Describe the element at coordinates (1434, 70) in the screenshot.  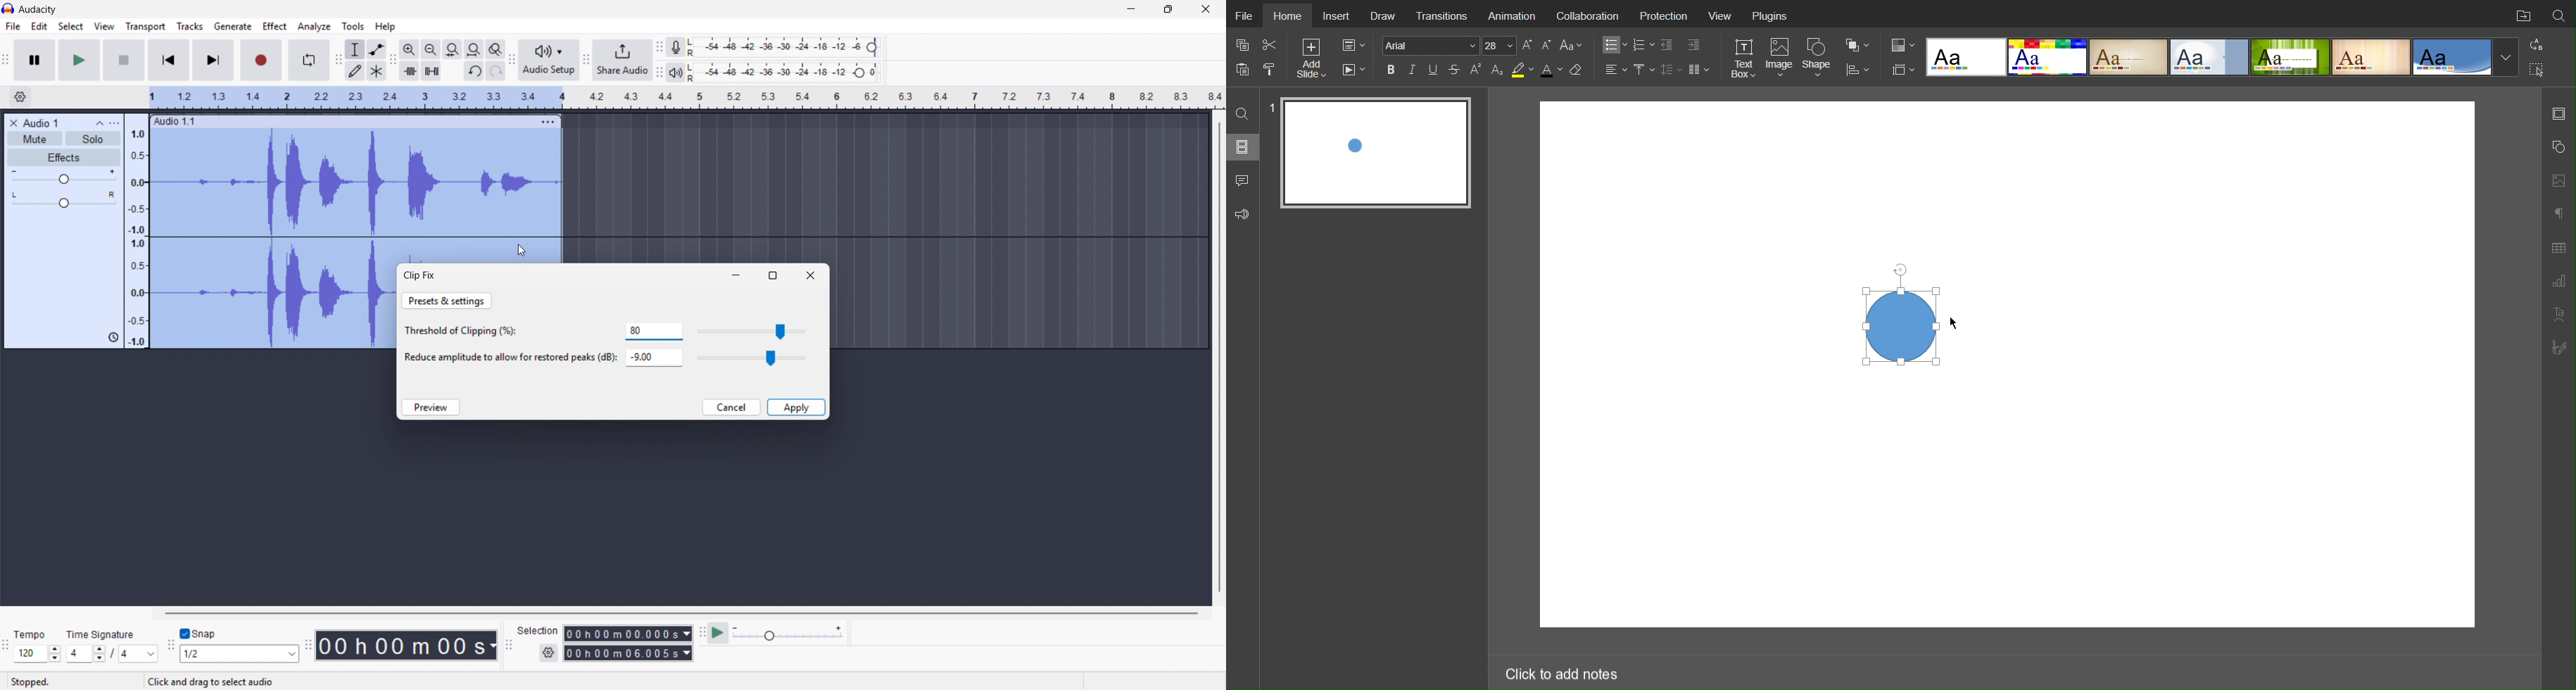
I see `Underline` at that location.